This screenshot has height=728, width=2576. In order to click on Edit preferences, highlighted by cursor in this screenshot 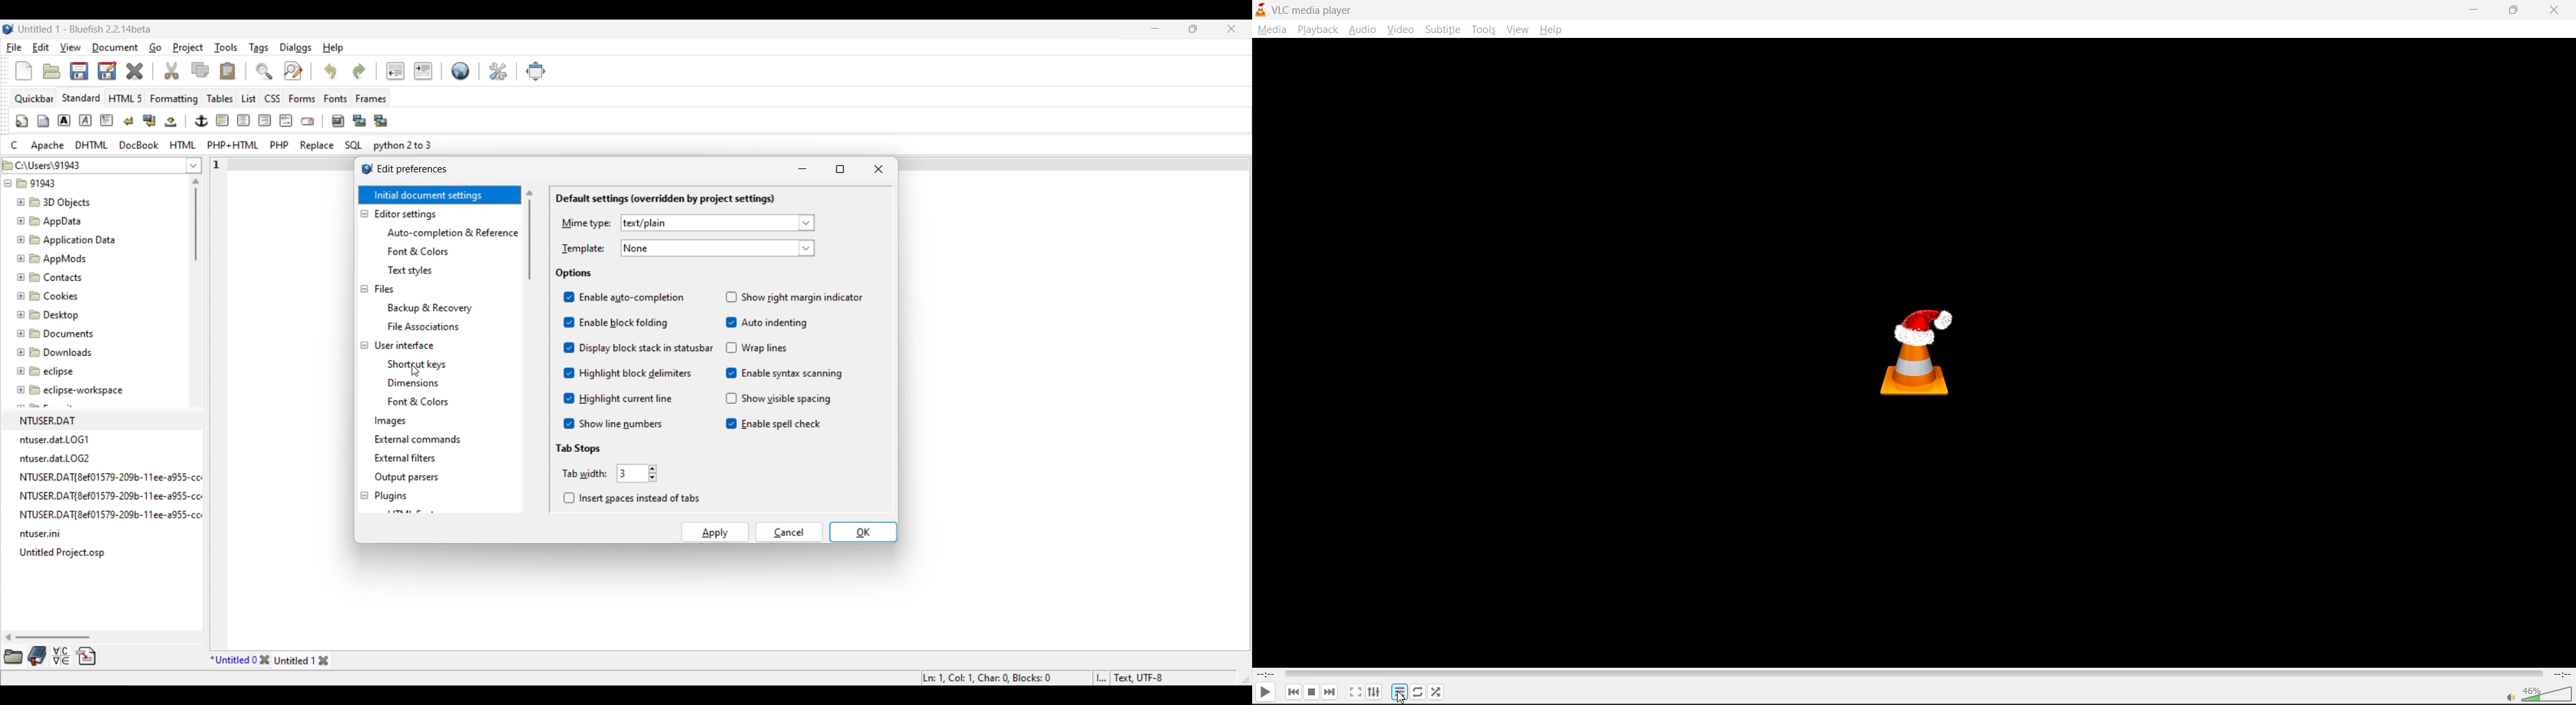, I will do `click(498, 70)`.